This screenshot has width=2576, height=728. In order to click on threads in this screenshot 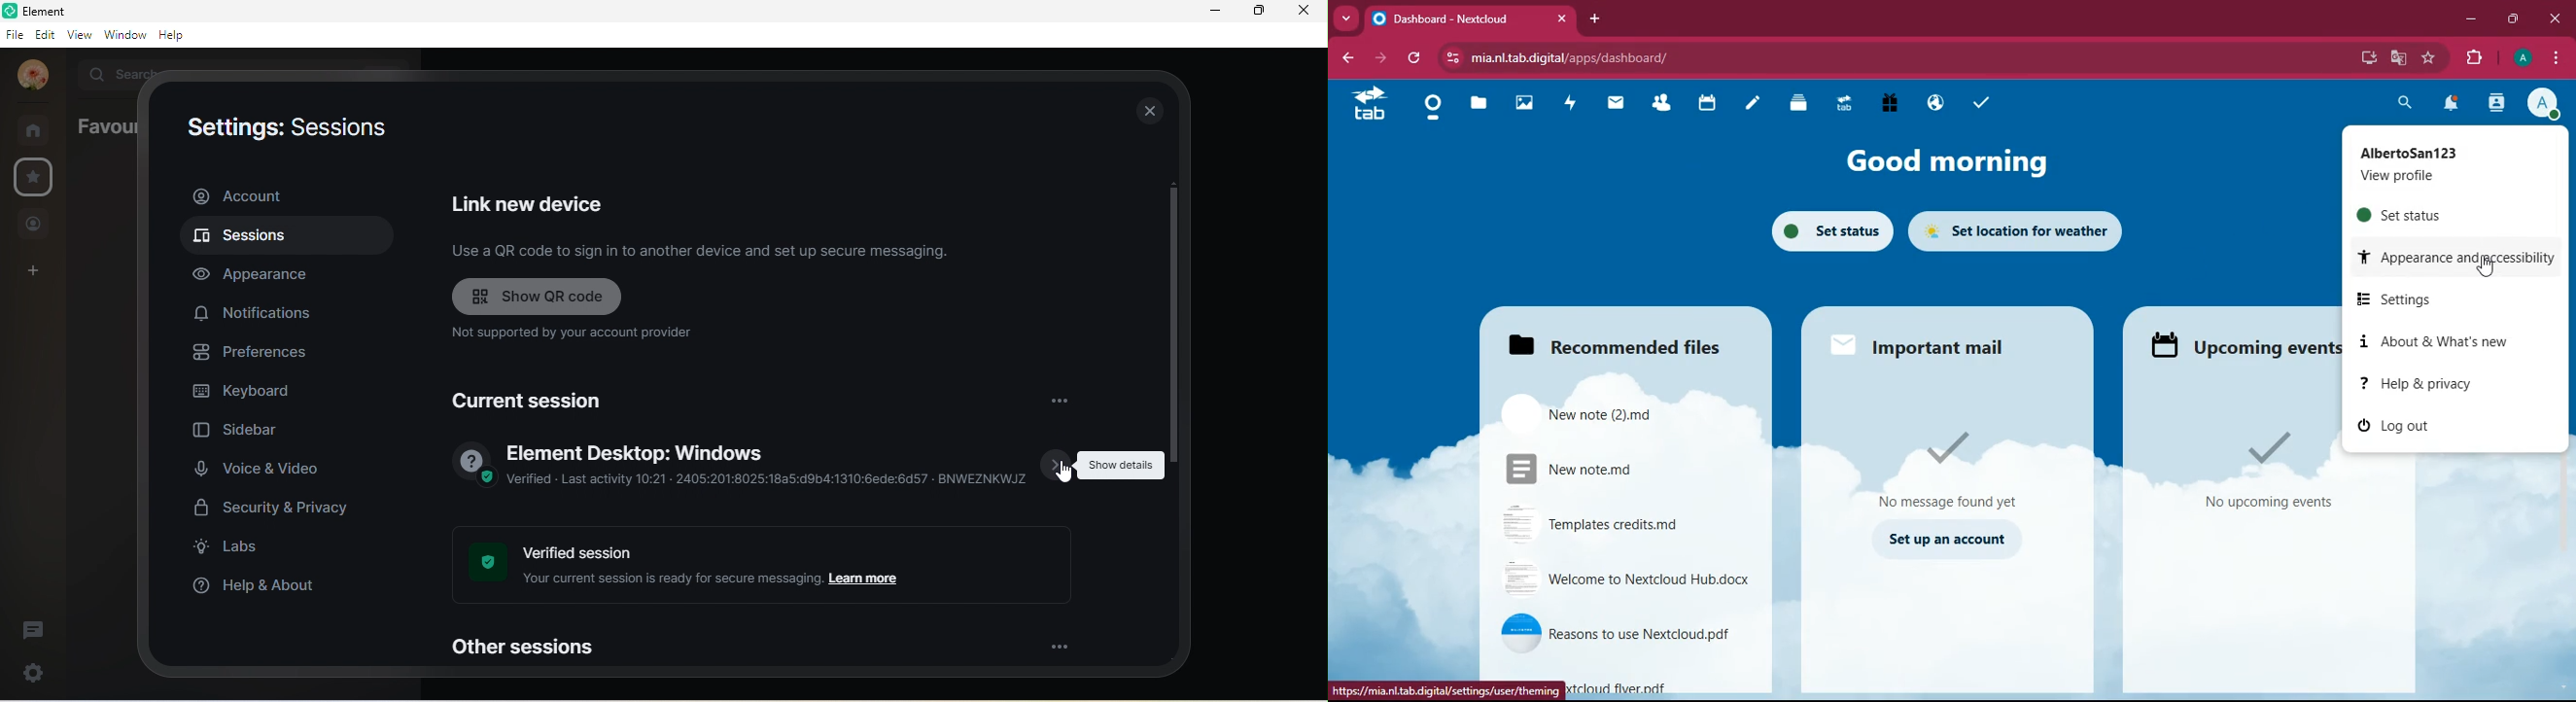, I will do `click(34, 631)`.